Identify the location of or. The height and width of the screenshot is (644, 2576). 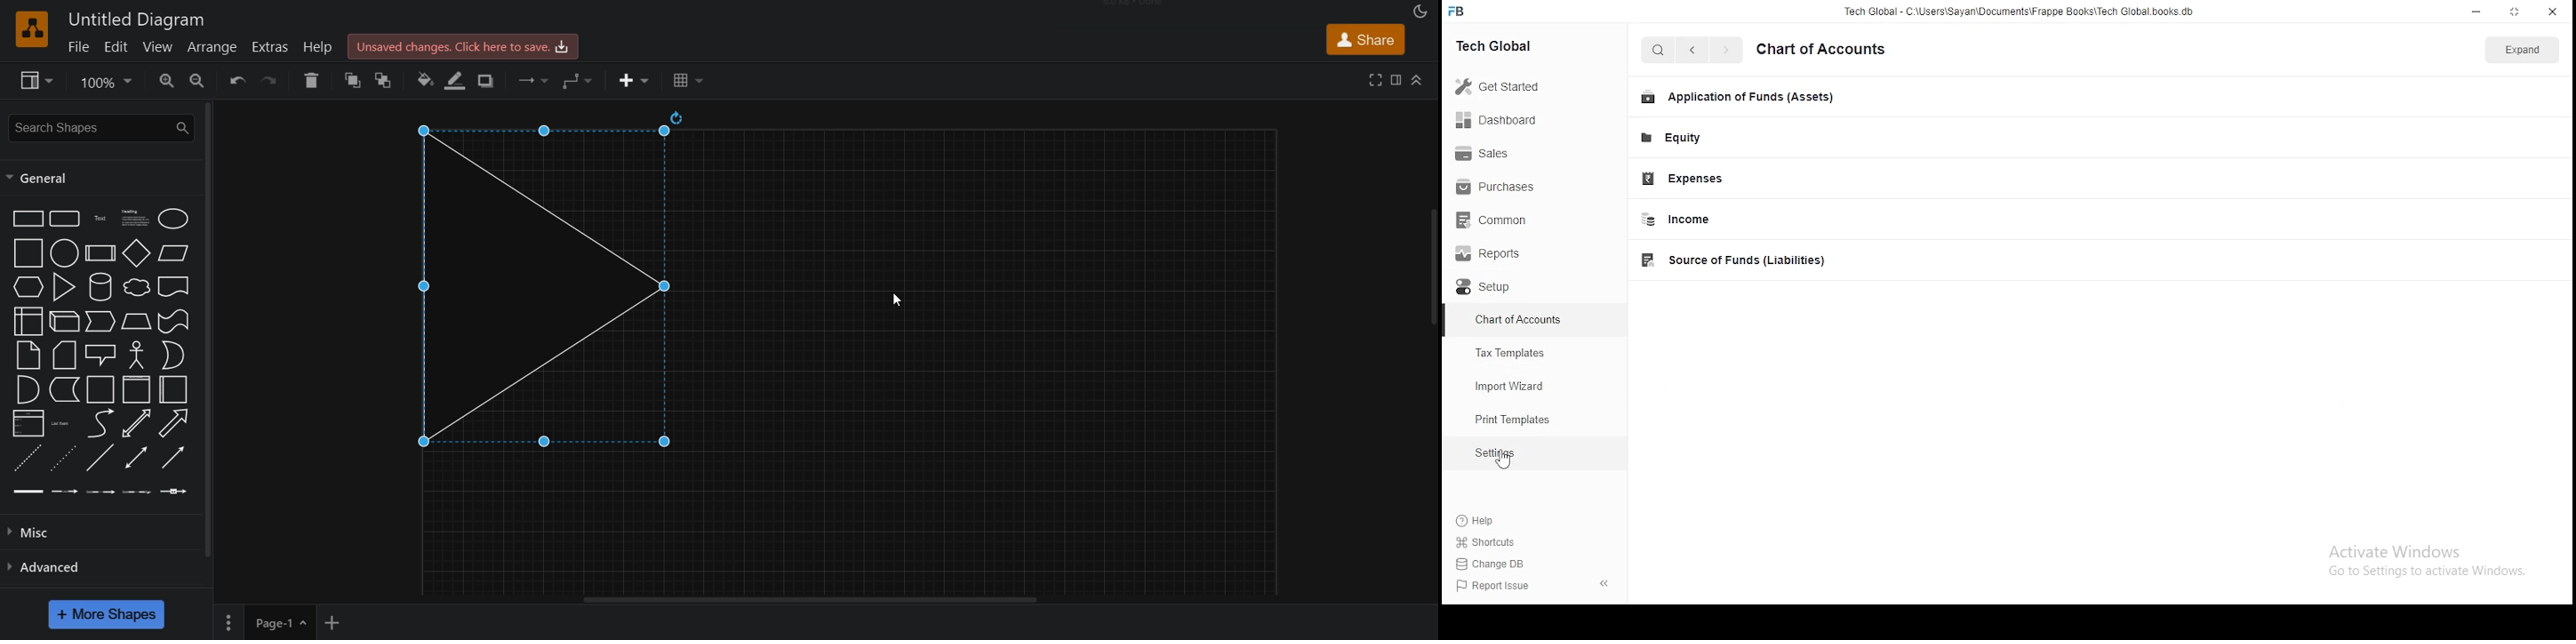
(172, 354).